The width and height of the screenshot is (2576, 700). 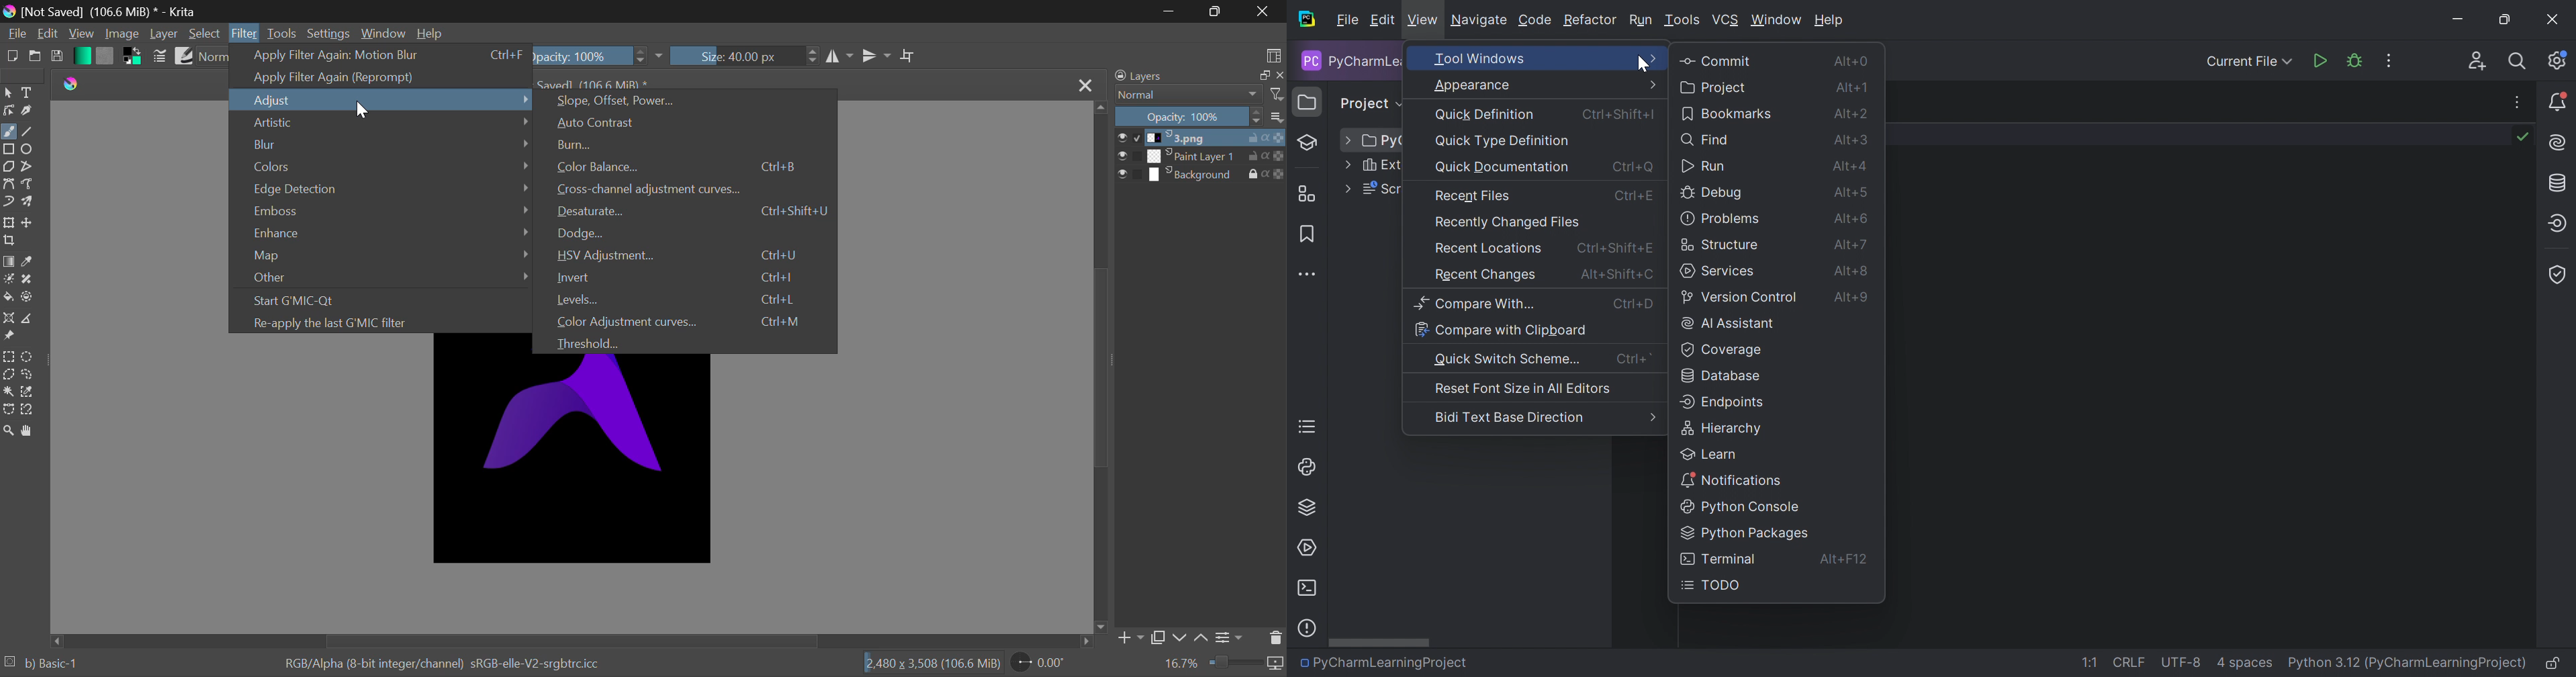 I want to click on Open, so click(x=37, y=58).